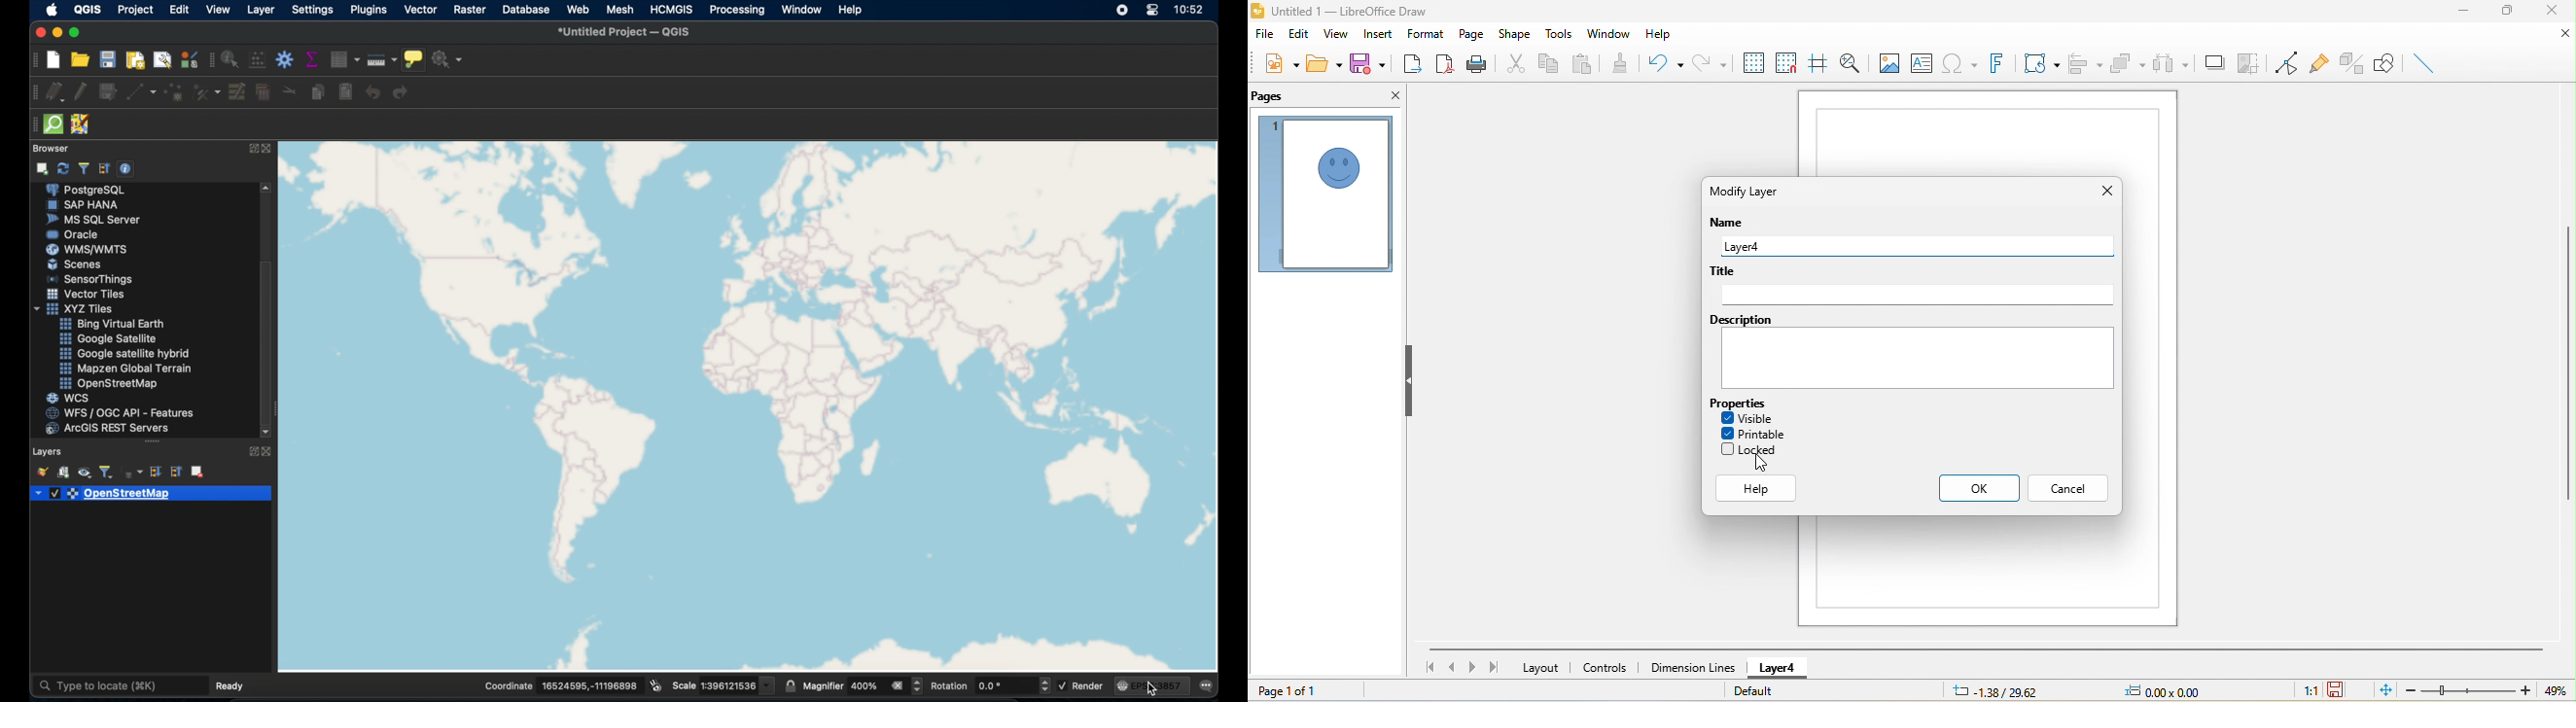  Describe the element at coordinates (2382, 63) in the screenshot. I see `show draw function` at that location.